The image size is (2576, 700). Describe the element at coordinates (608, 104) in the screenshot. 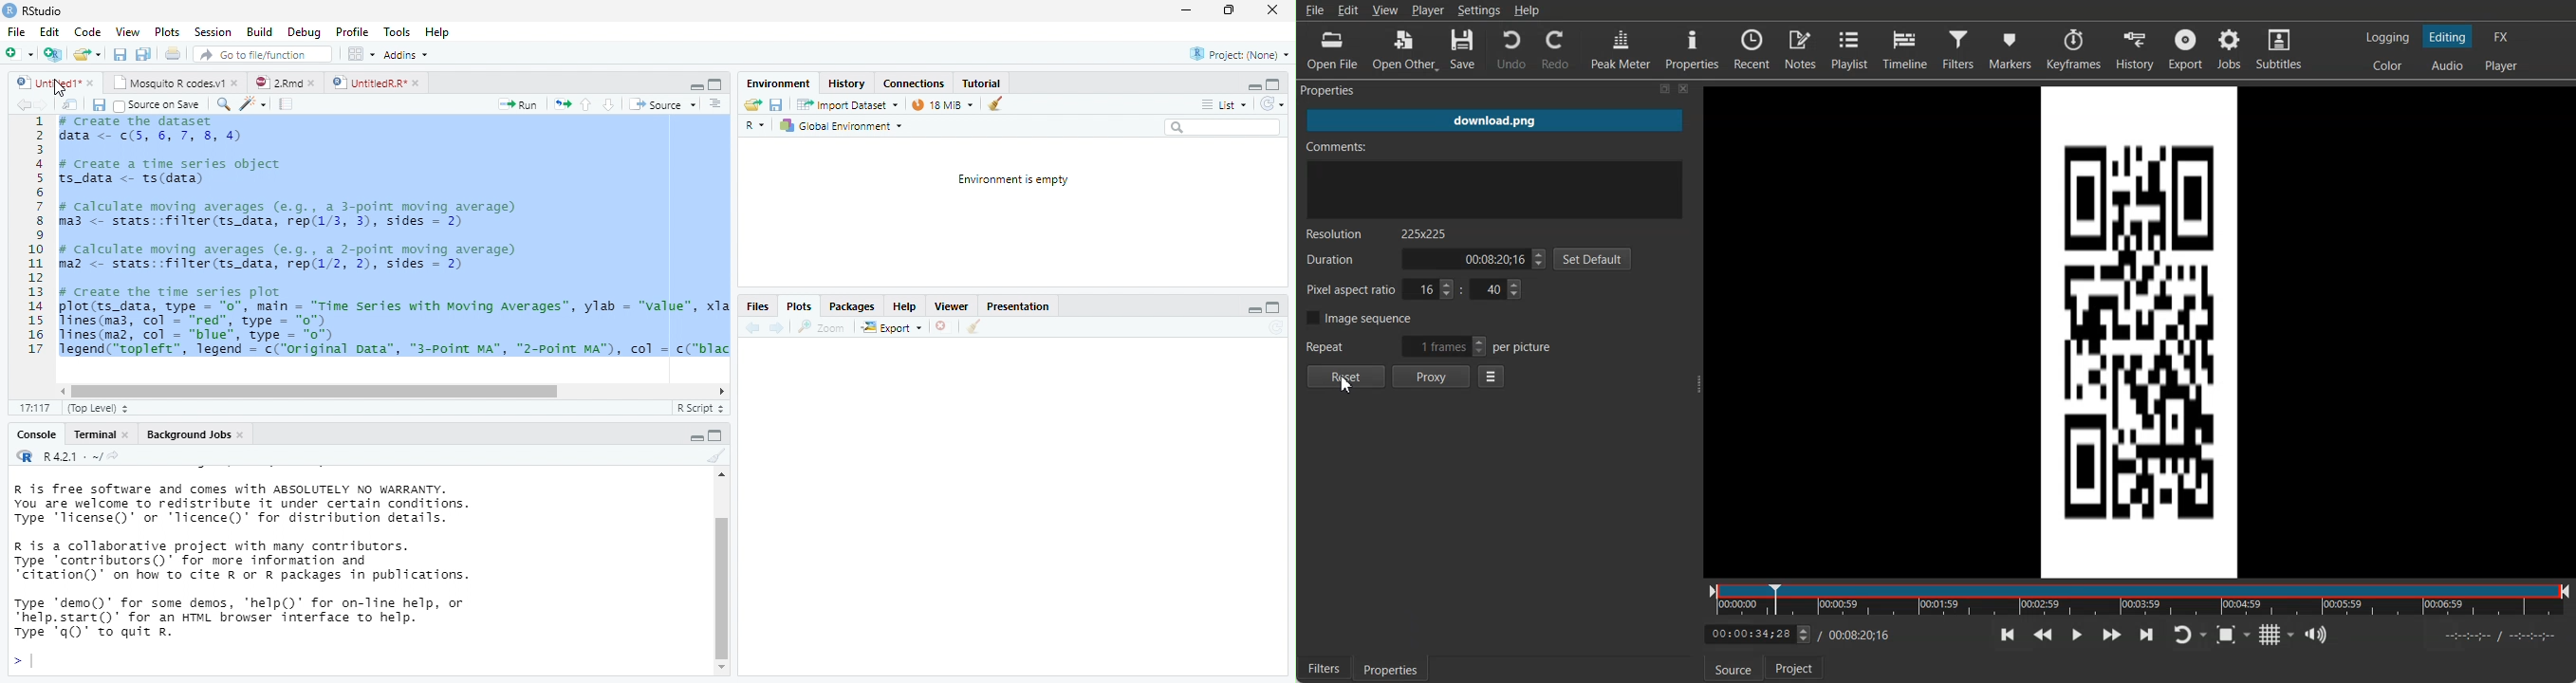

I see `down` at that location.